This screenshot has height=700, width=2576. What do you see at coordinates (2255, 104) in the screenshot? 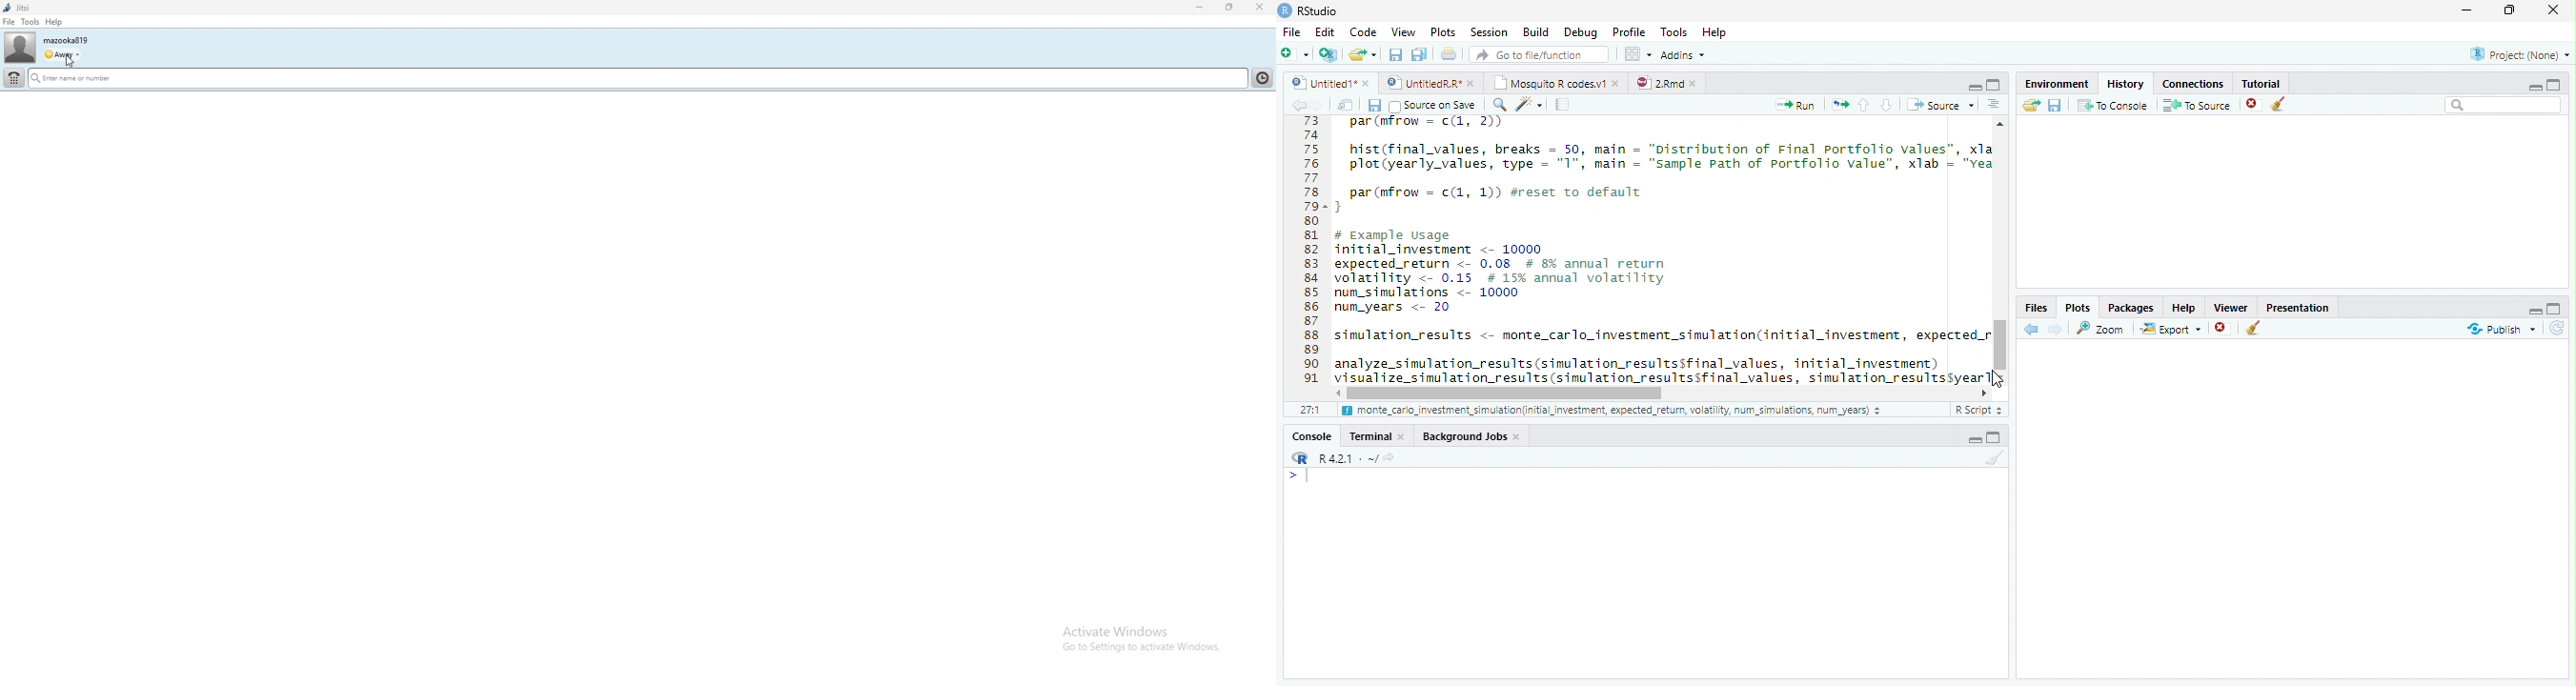
I see `Remove Selected` at bounding box center [2255, 104].